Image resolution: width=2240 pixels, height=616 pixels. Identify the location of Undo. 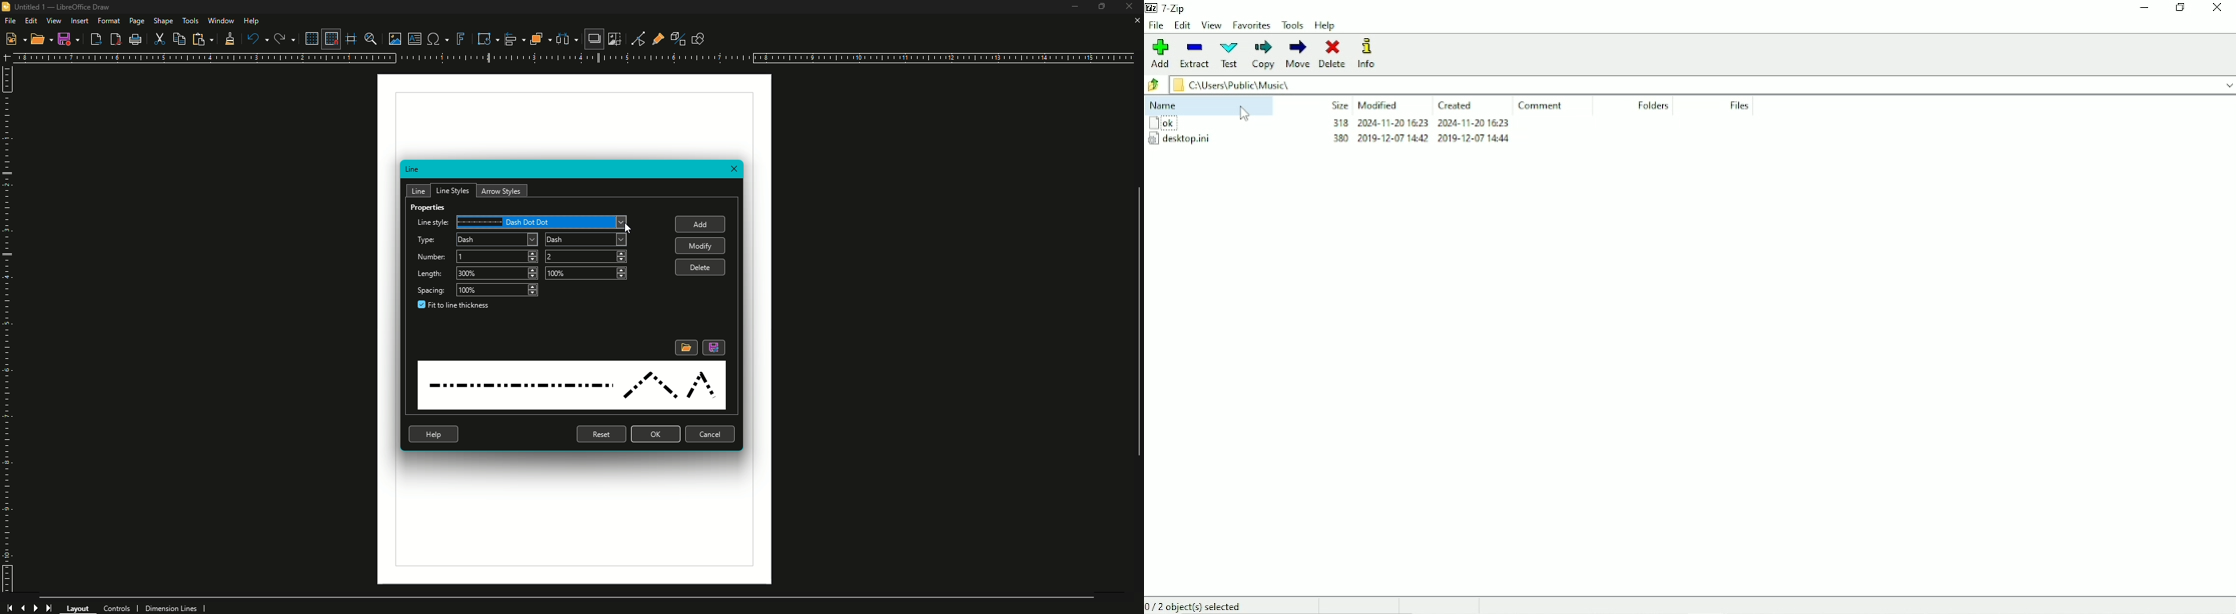
(257, 39).